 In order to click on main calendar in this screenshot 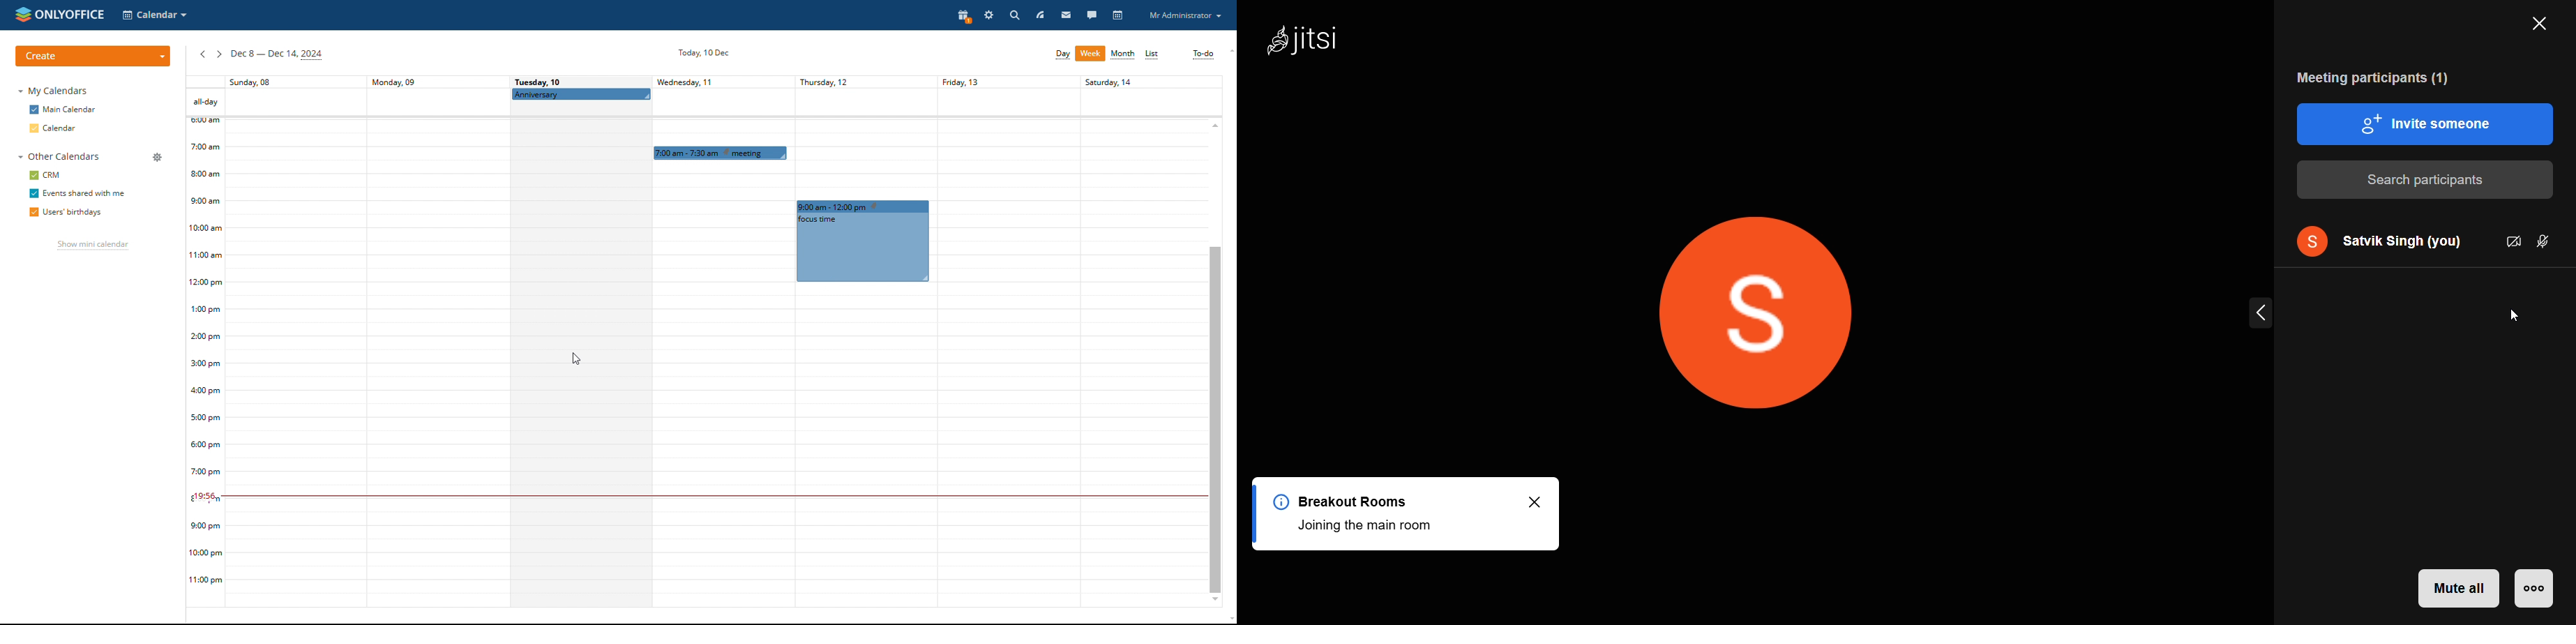, I will do `click(72, 110)`.